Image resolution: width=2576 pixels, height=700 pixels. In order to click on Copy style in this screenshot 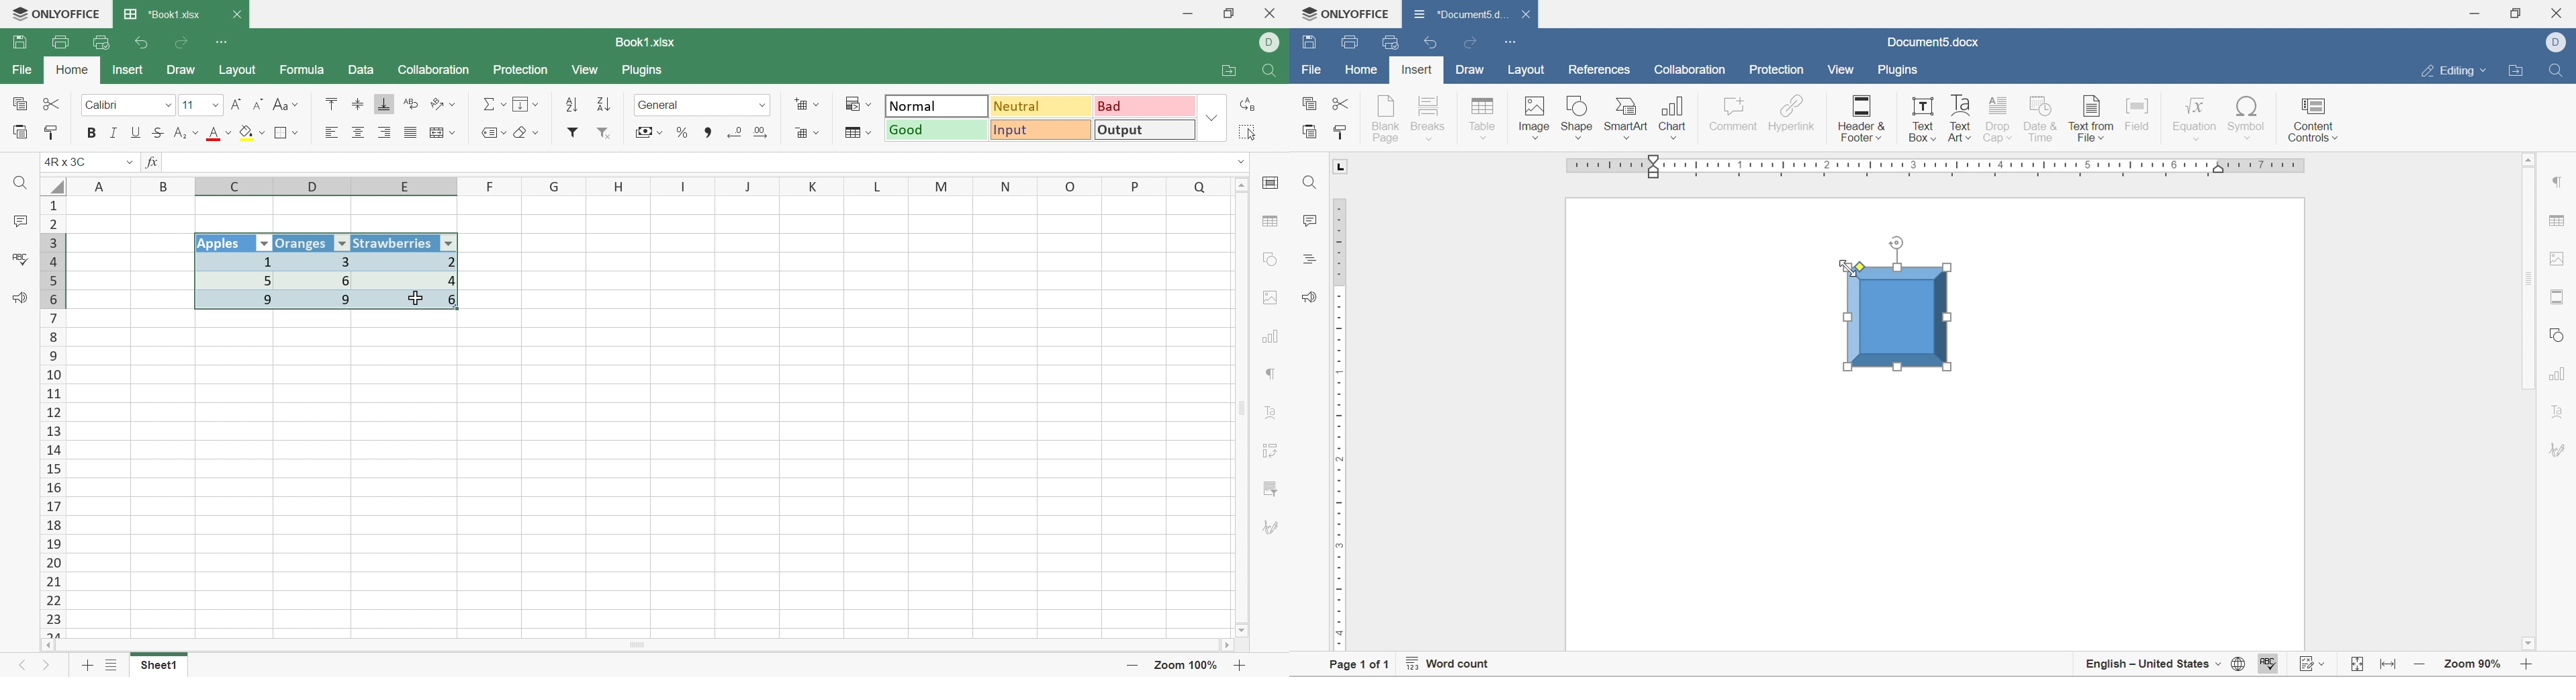, I will do `click(53, 131)`.